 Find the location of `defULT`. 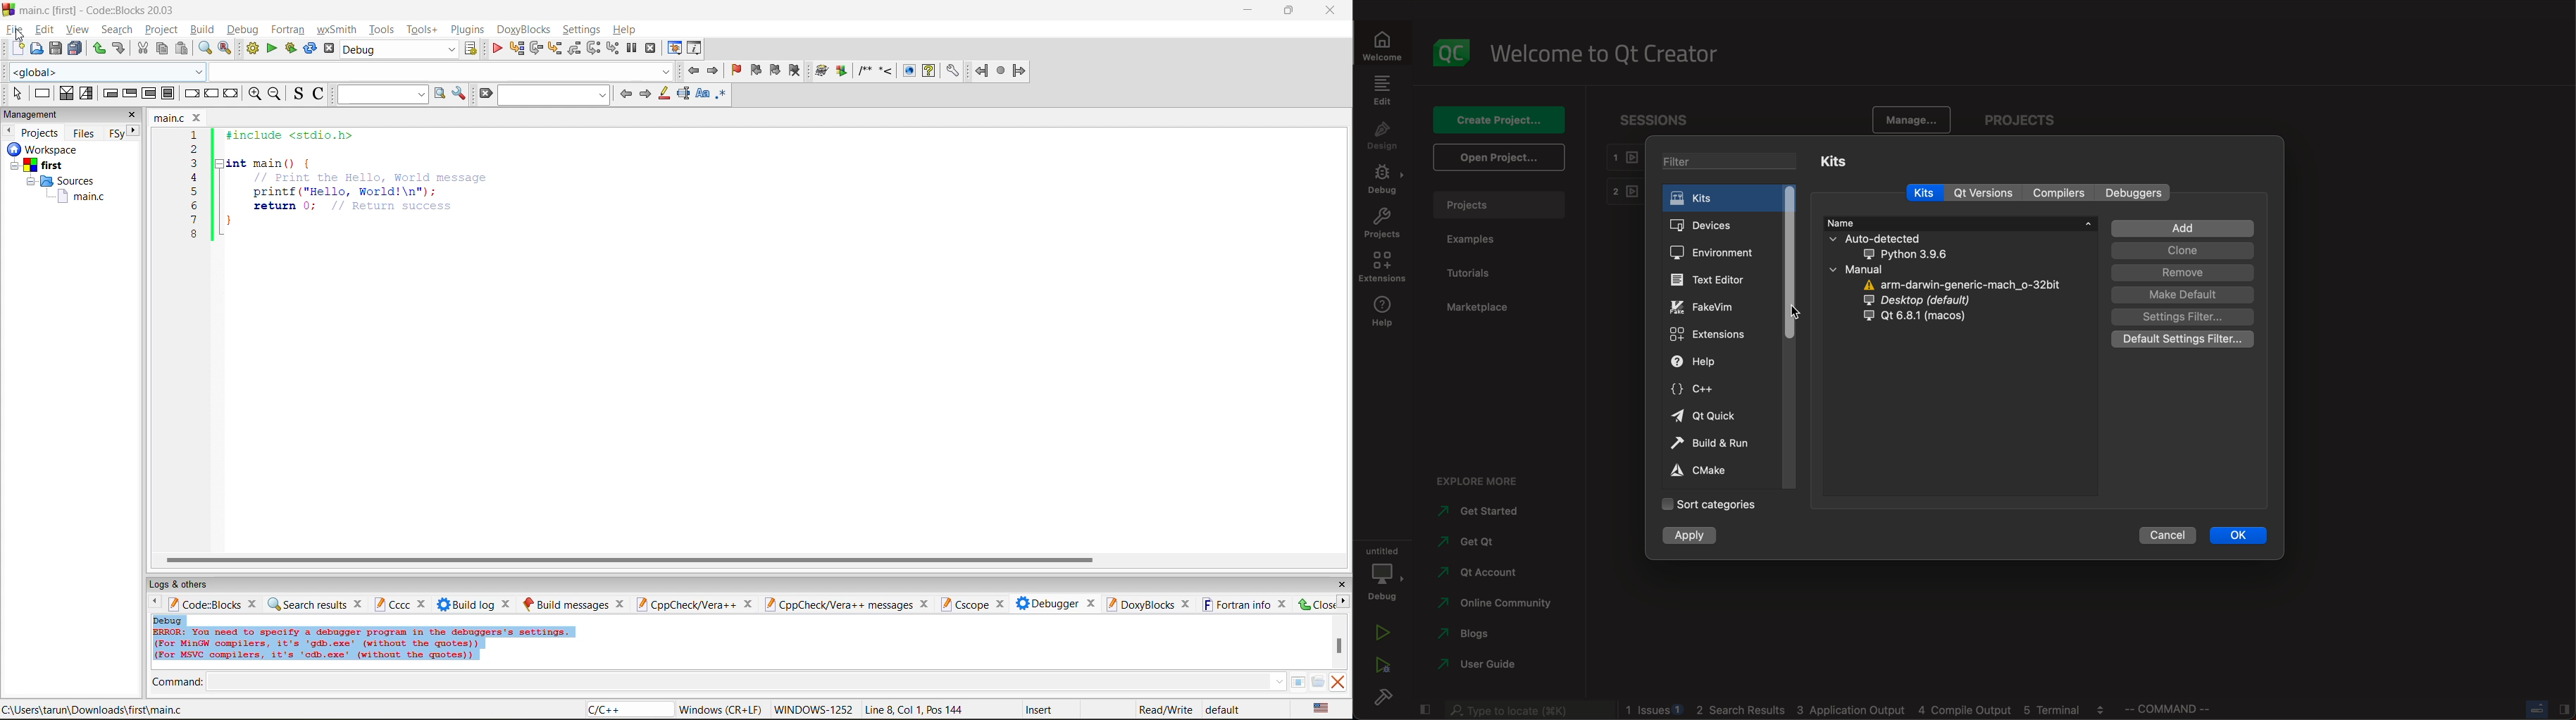

defULT is located at coordinates (2185, 340).